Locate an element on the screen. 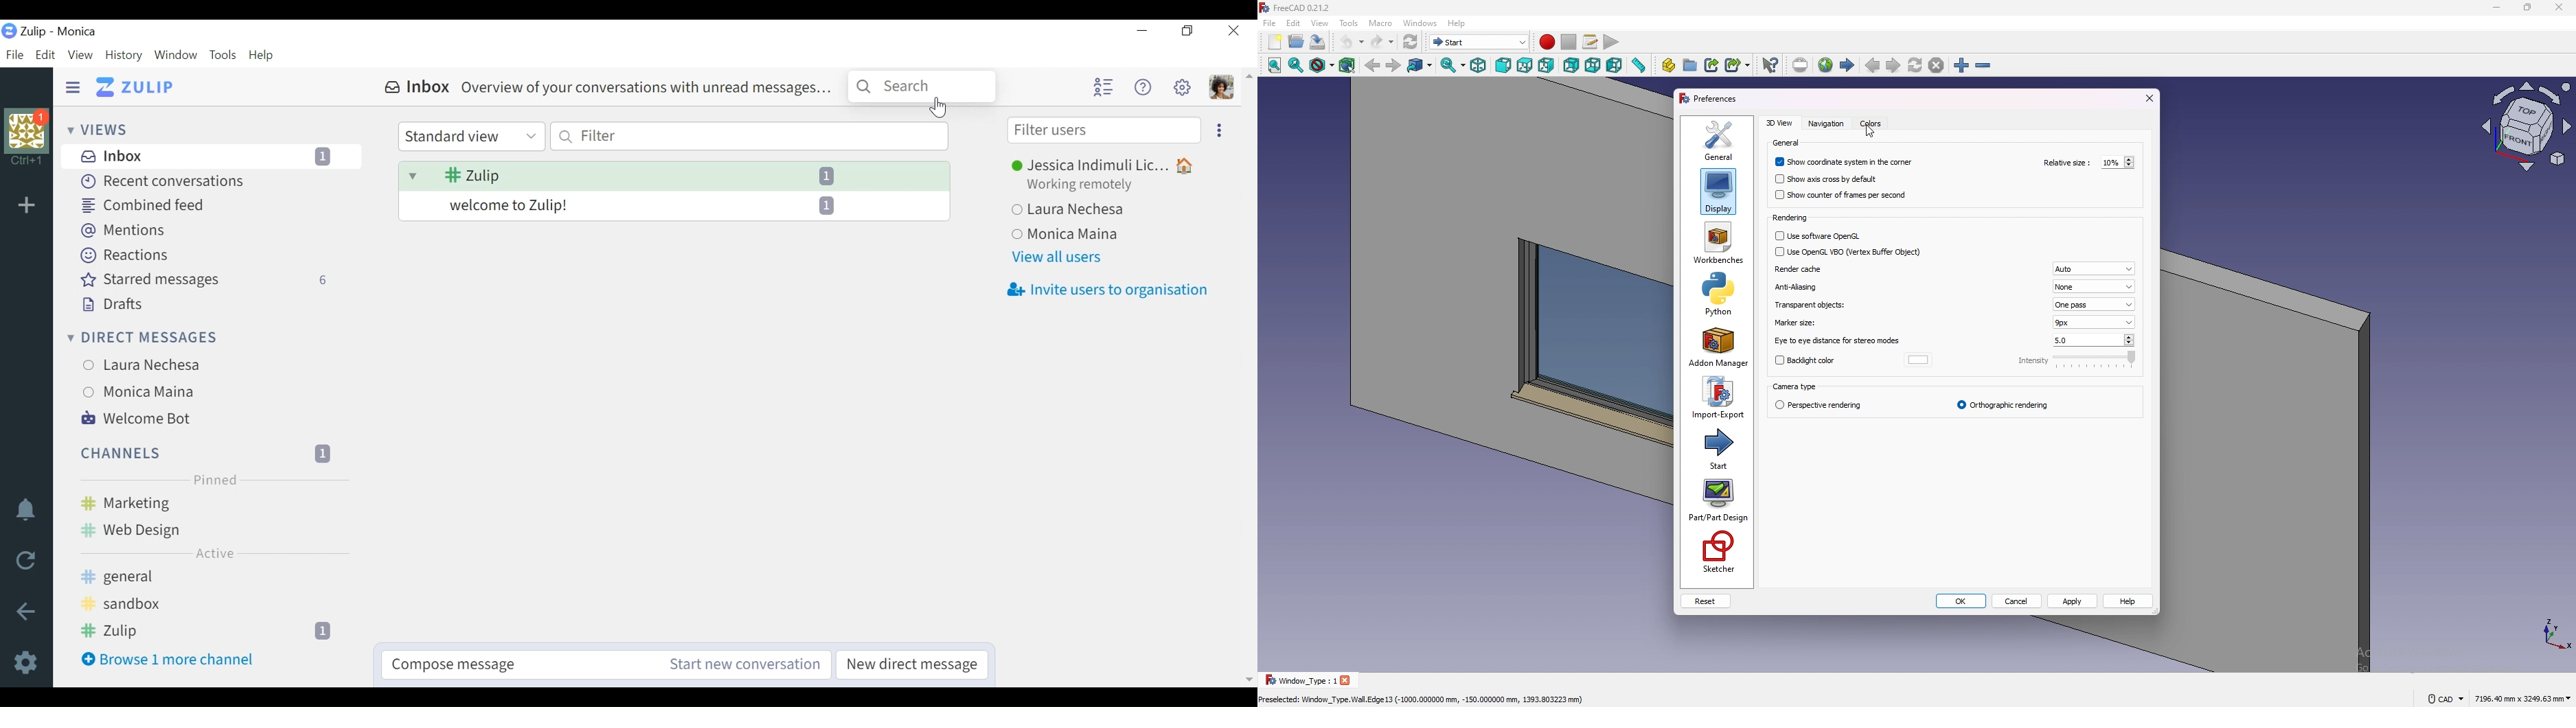 Image resolution: width=2576 pixels, height=728 pixels. create part is located at coordinates (1669, 65).